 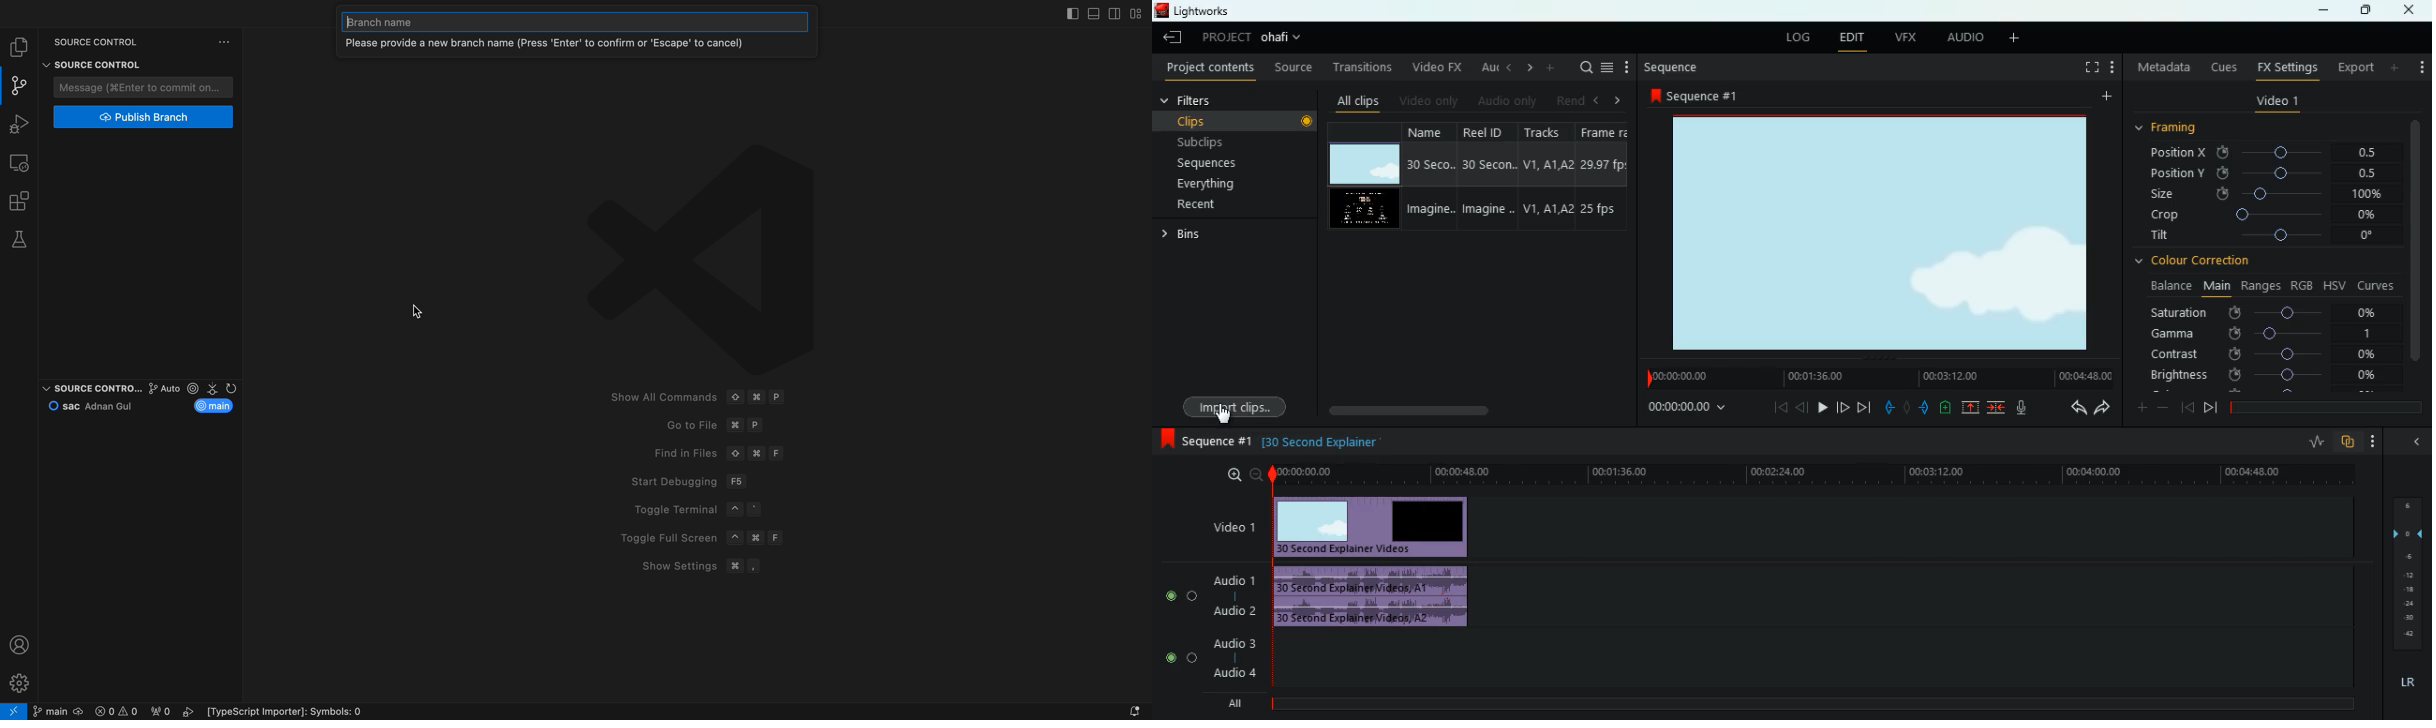 What do you see at coordinates (1203, 439) in the screenshot?
I see `sequence` at bounding box center [1203, 439].